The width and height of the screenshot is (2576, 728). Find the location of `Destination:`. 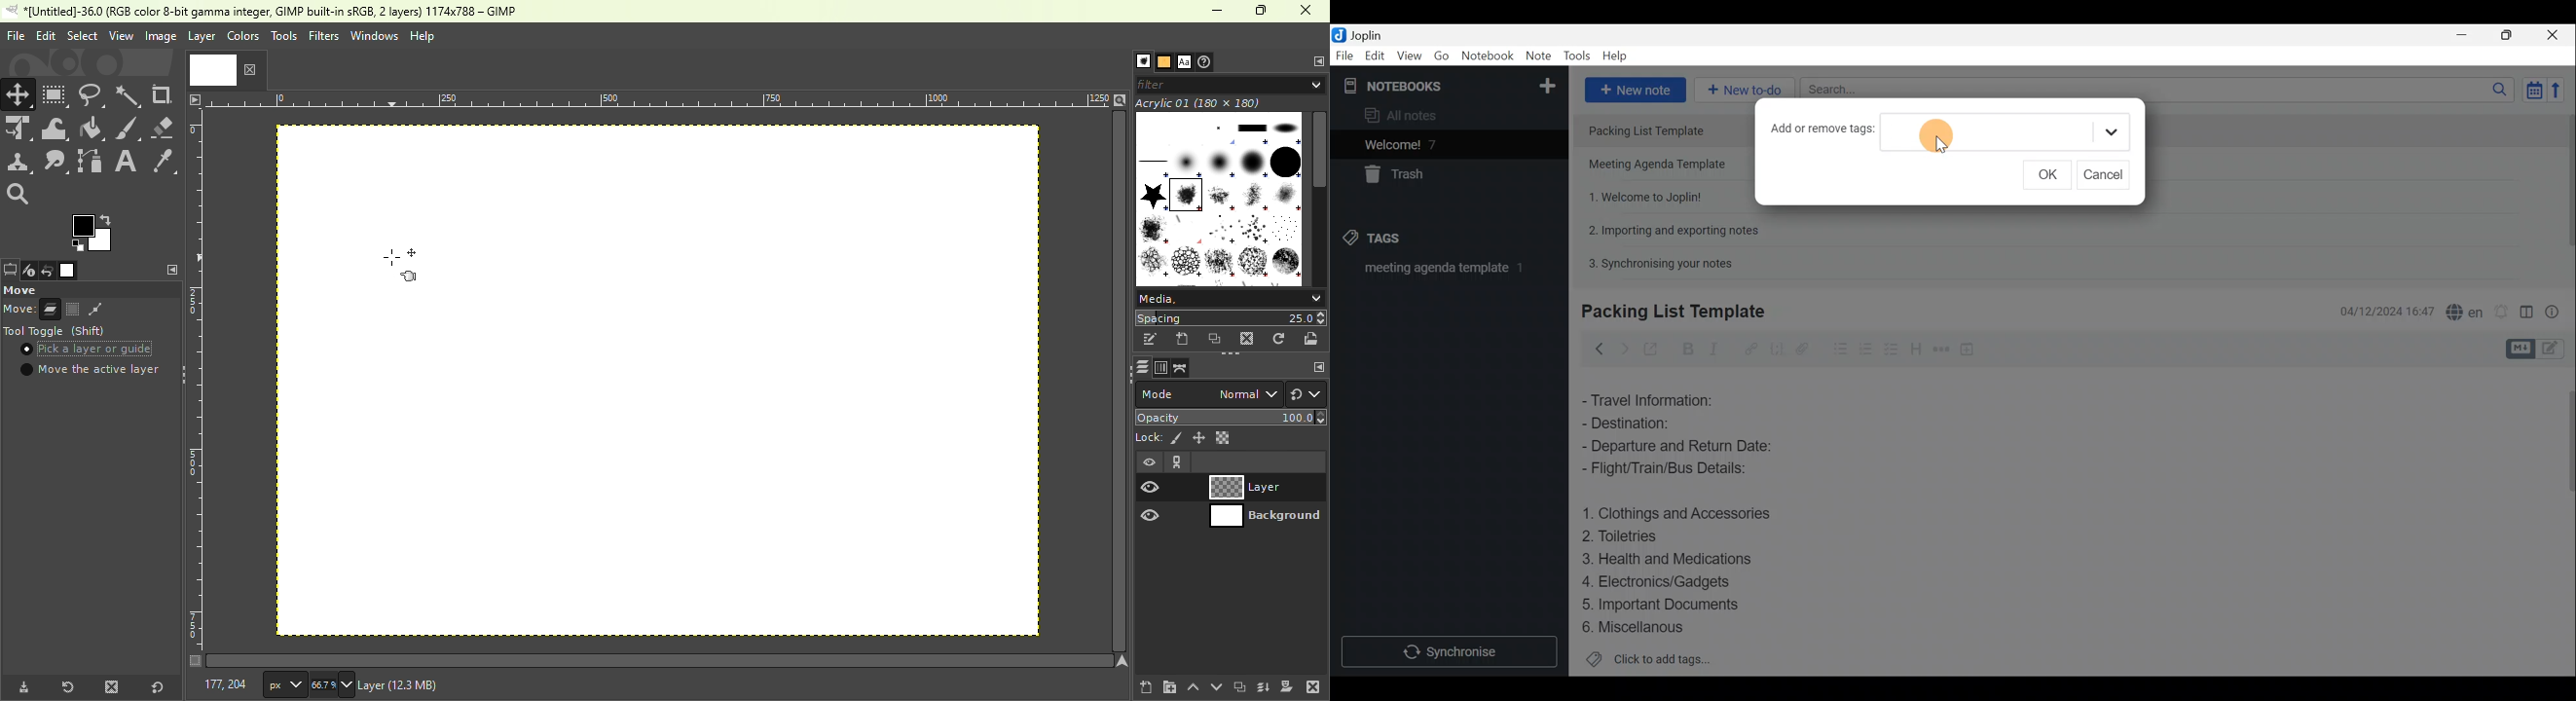

Destination: is located at coordinates (1653, 423).